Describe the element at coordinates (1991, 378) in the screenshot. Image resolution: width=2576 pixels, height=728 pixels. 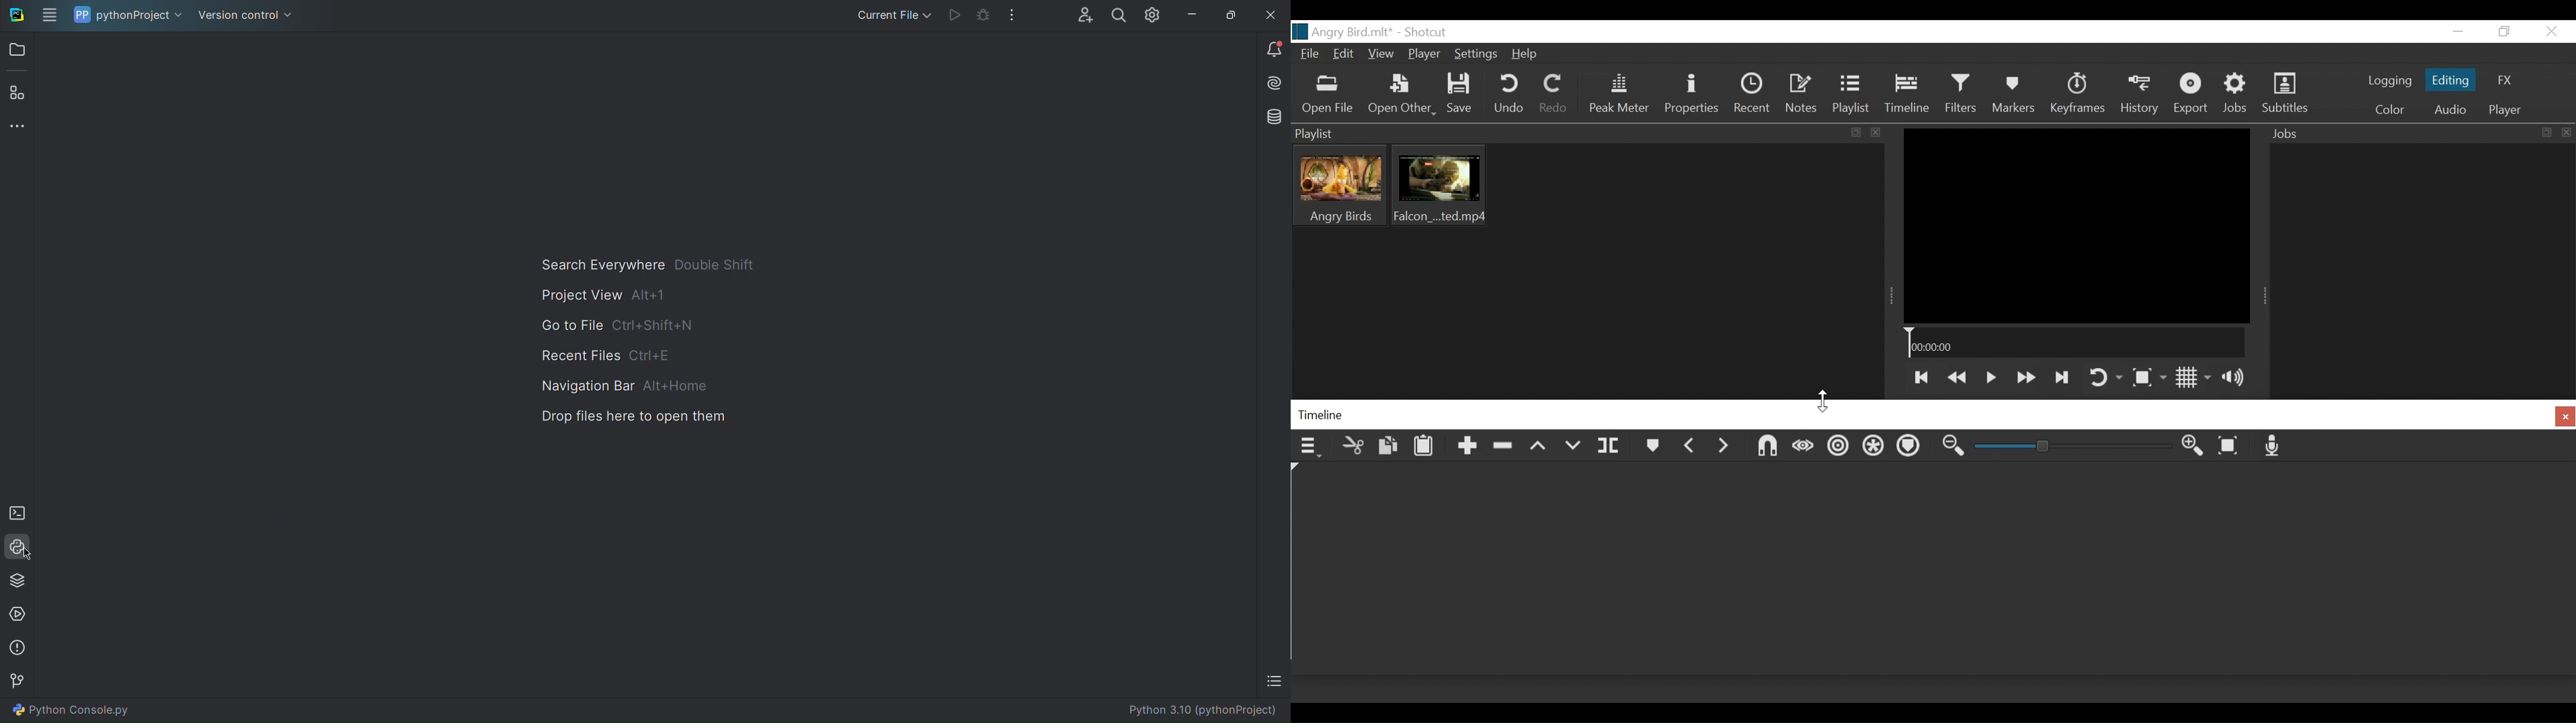
I see `Toggle play or pause (space)` at that location.